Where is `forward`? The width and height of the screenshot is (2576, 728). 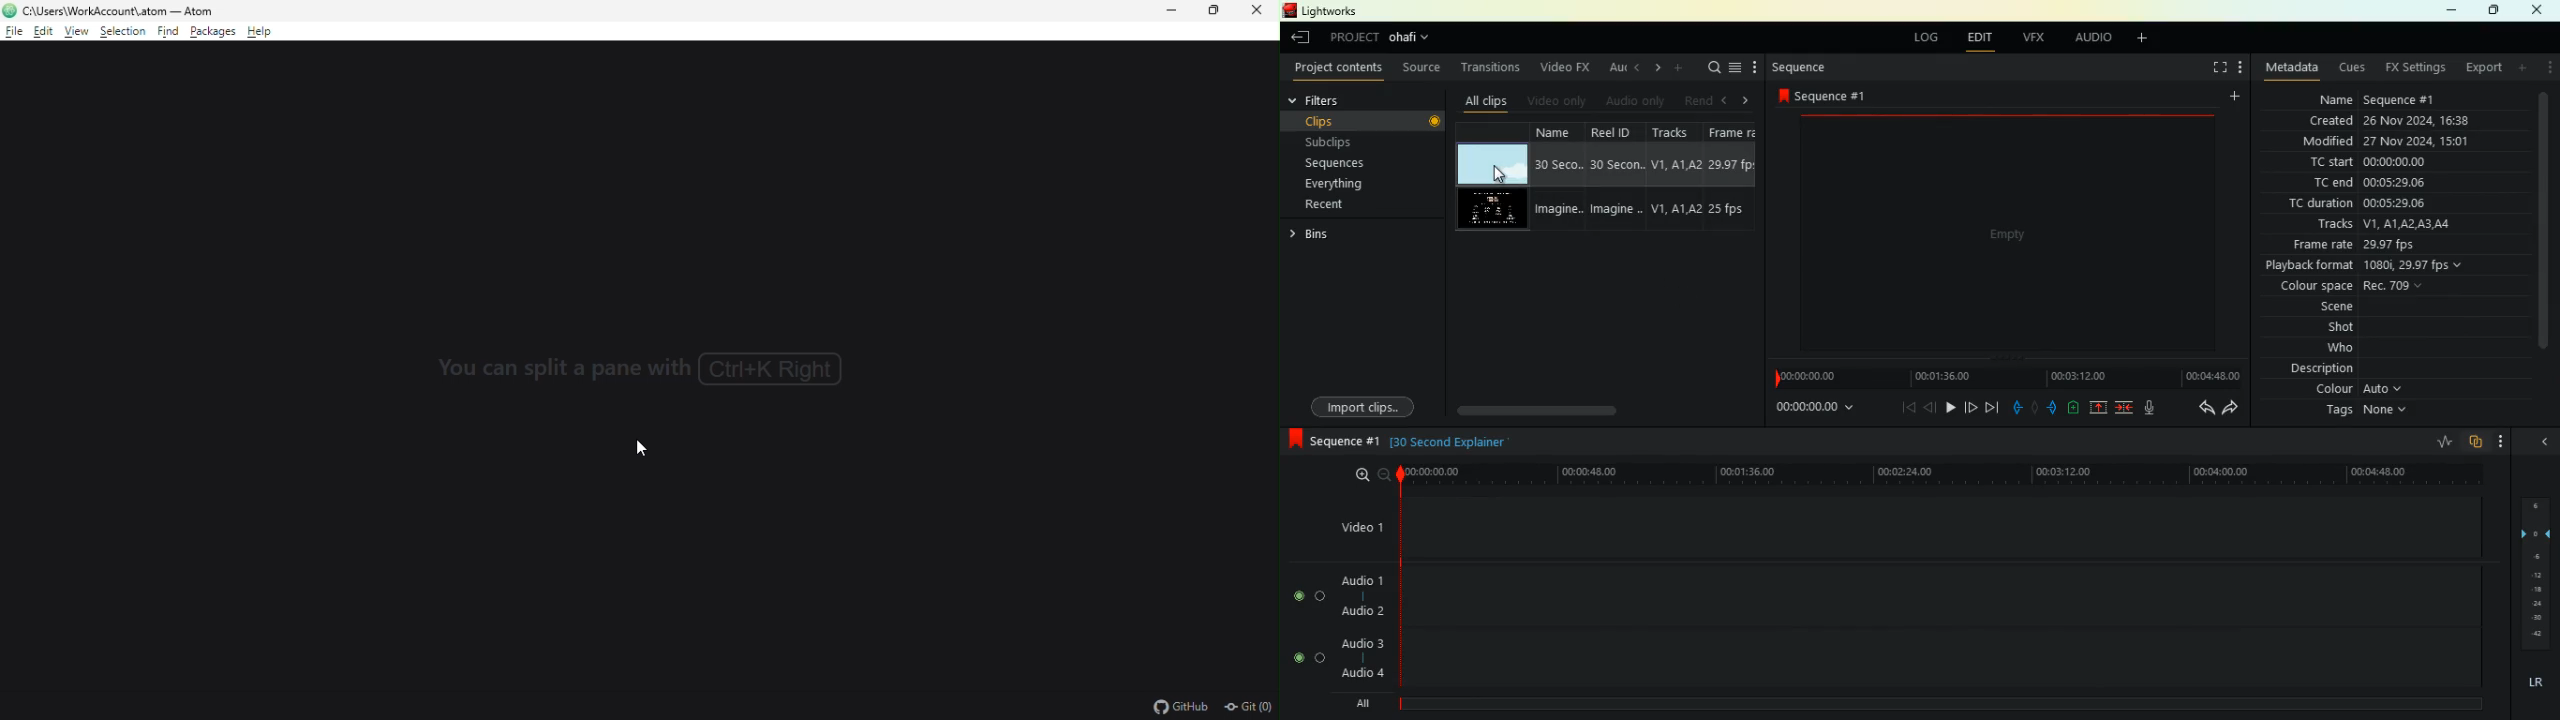
forward is located at coordinates (2231, 410).